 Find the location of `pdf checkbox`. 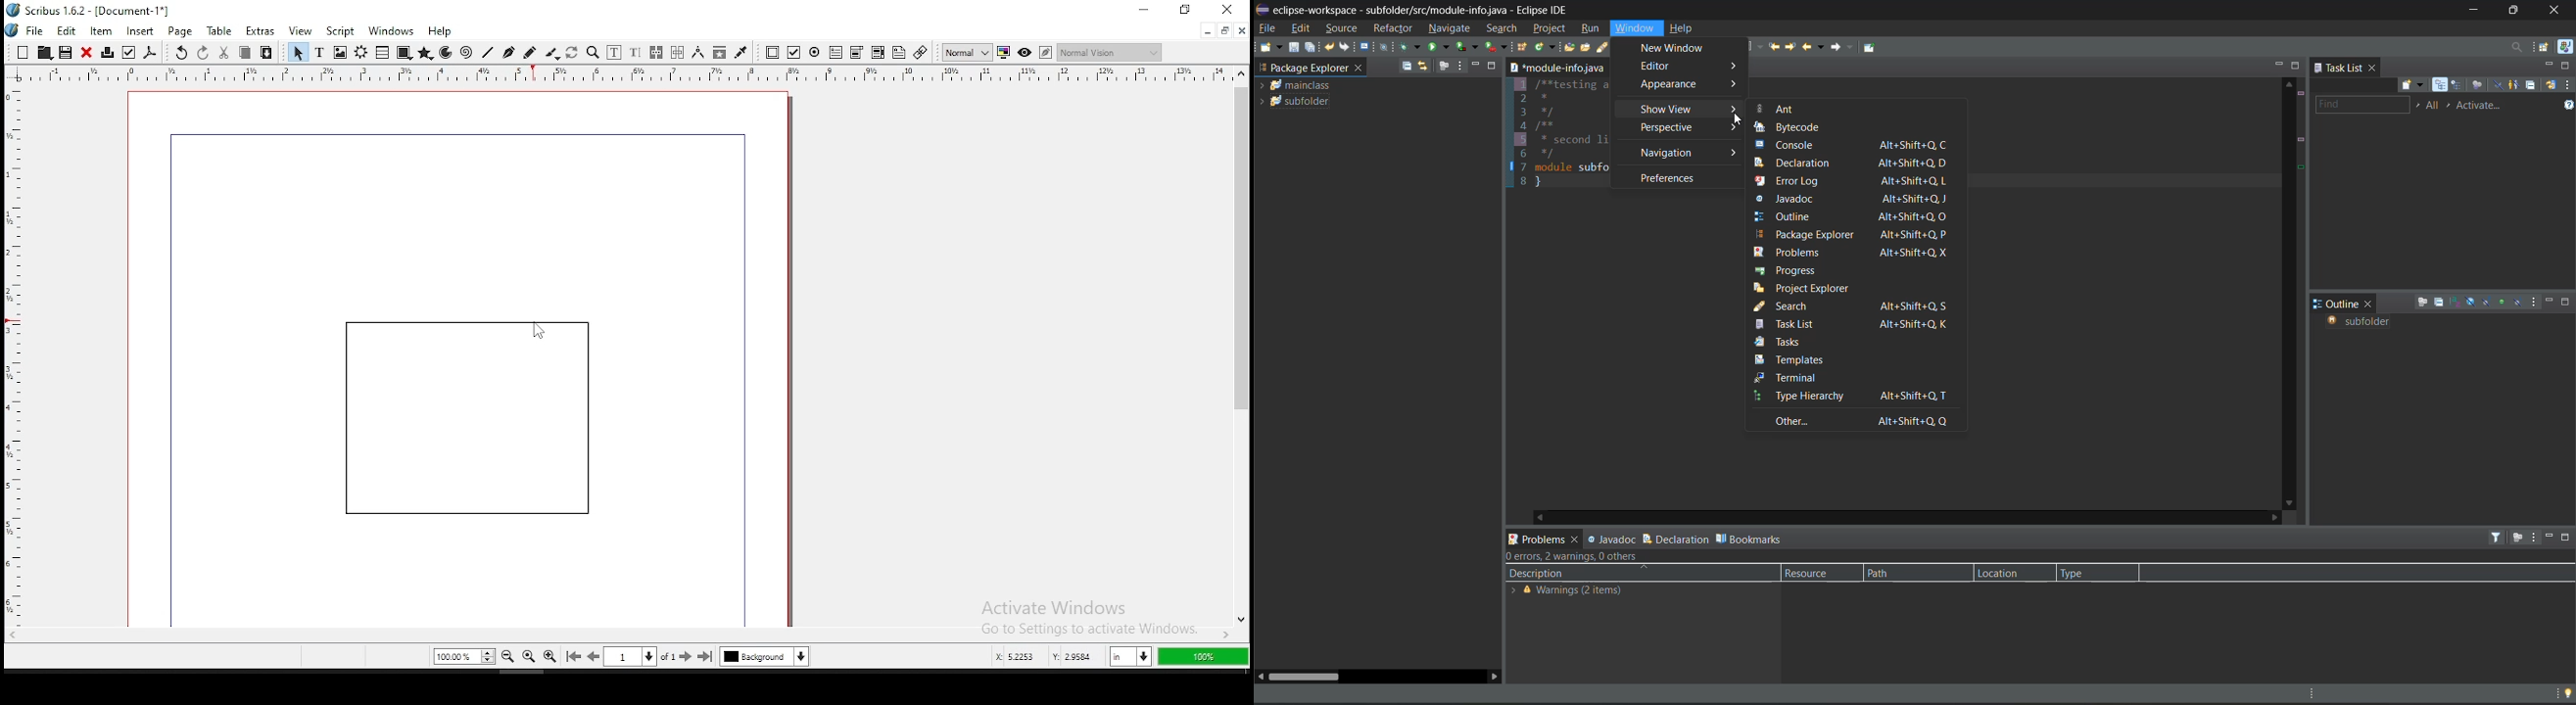

pdf checkbox is located at coordinates (793, 53).